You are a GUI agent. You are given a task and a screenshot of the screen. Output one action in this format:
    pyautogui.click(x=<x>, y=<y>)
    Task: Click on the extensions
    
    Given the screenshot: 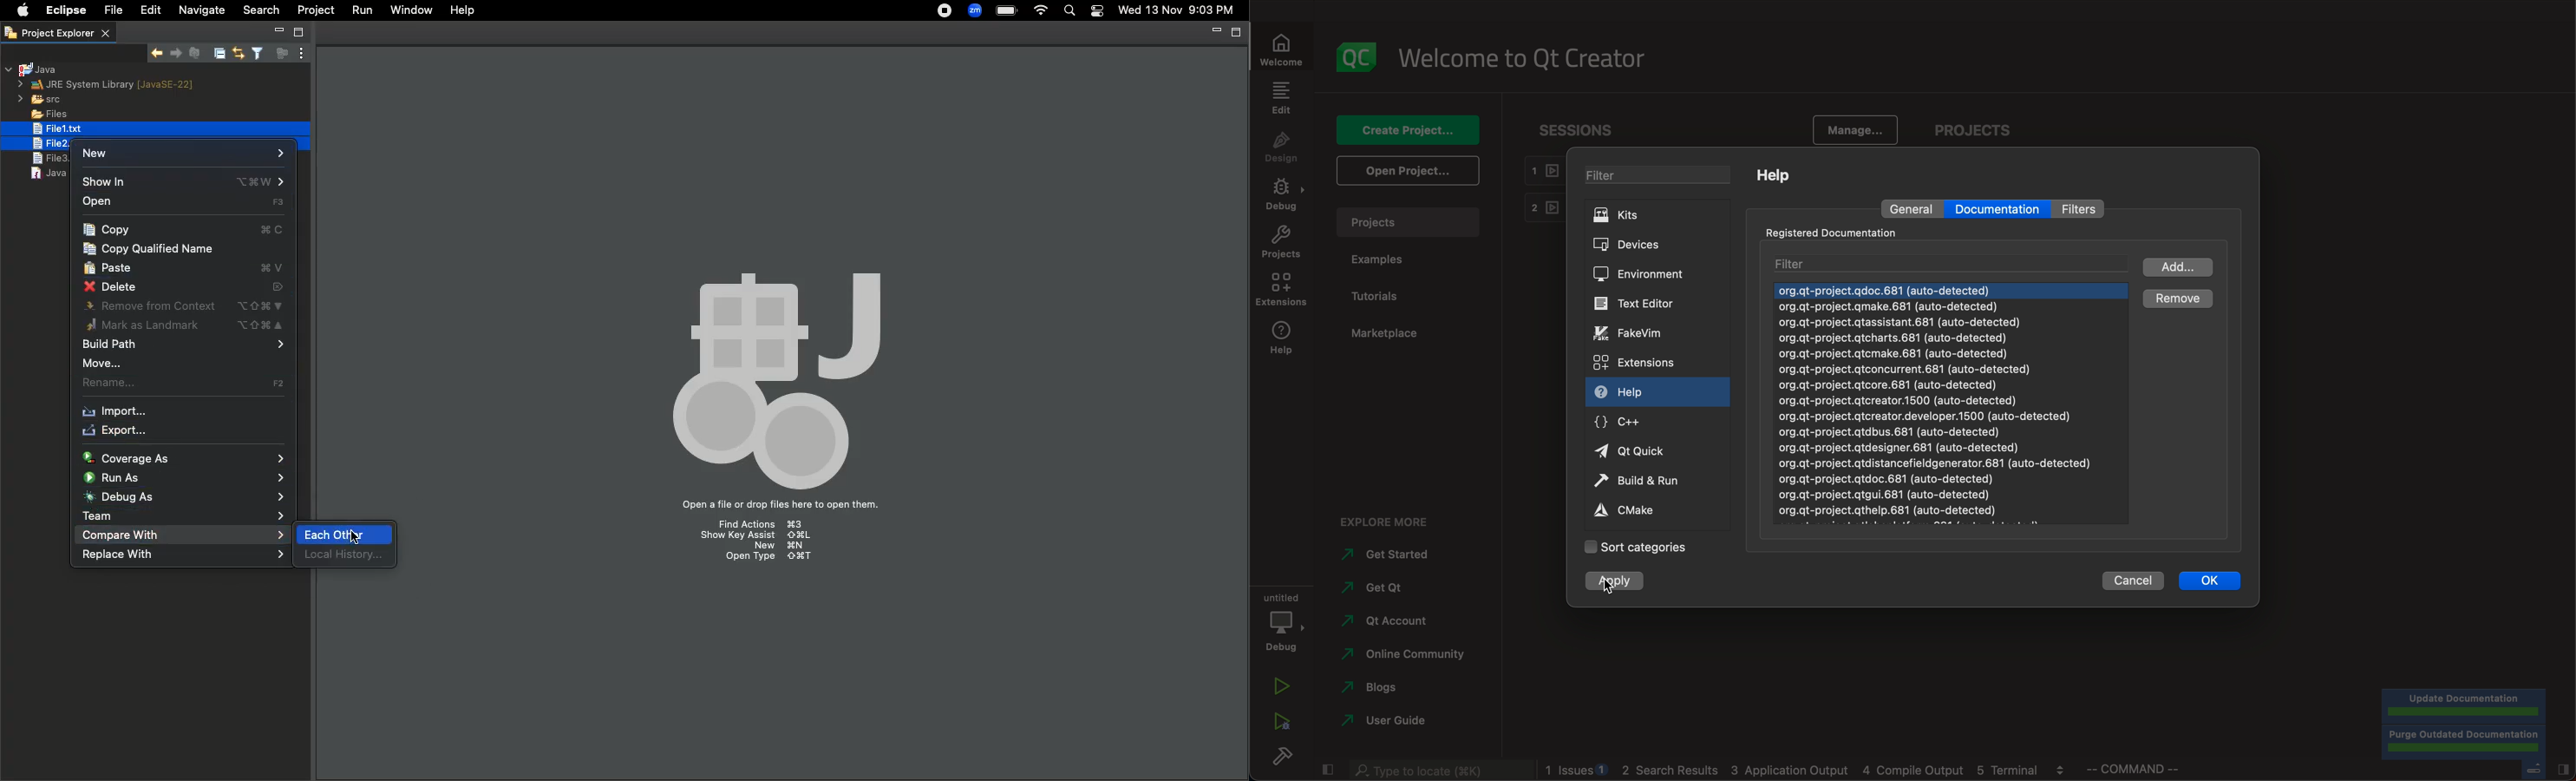 What is the action you would take?
    pyautogui.click(x=1286, y=290)
    